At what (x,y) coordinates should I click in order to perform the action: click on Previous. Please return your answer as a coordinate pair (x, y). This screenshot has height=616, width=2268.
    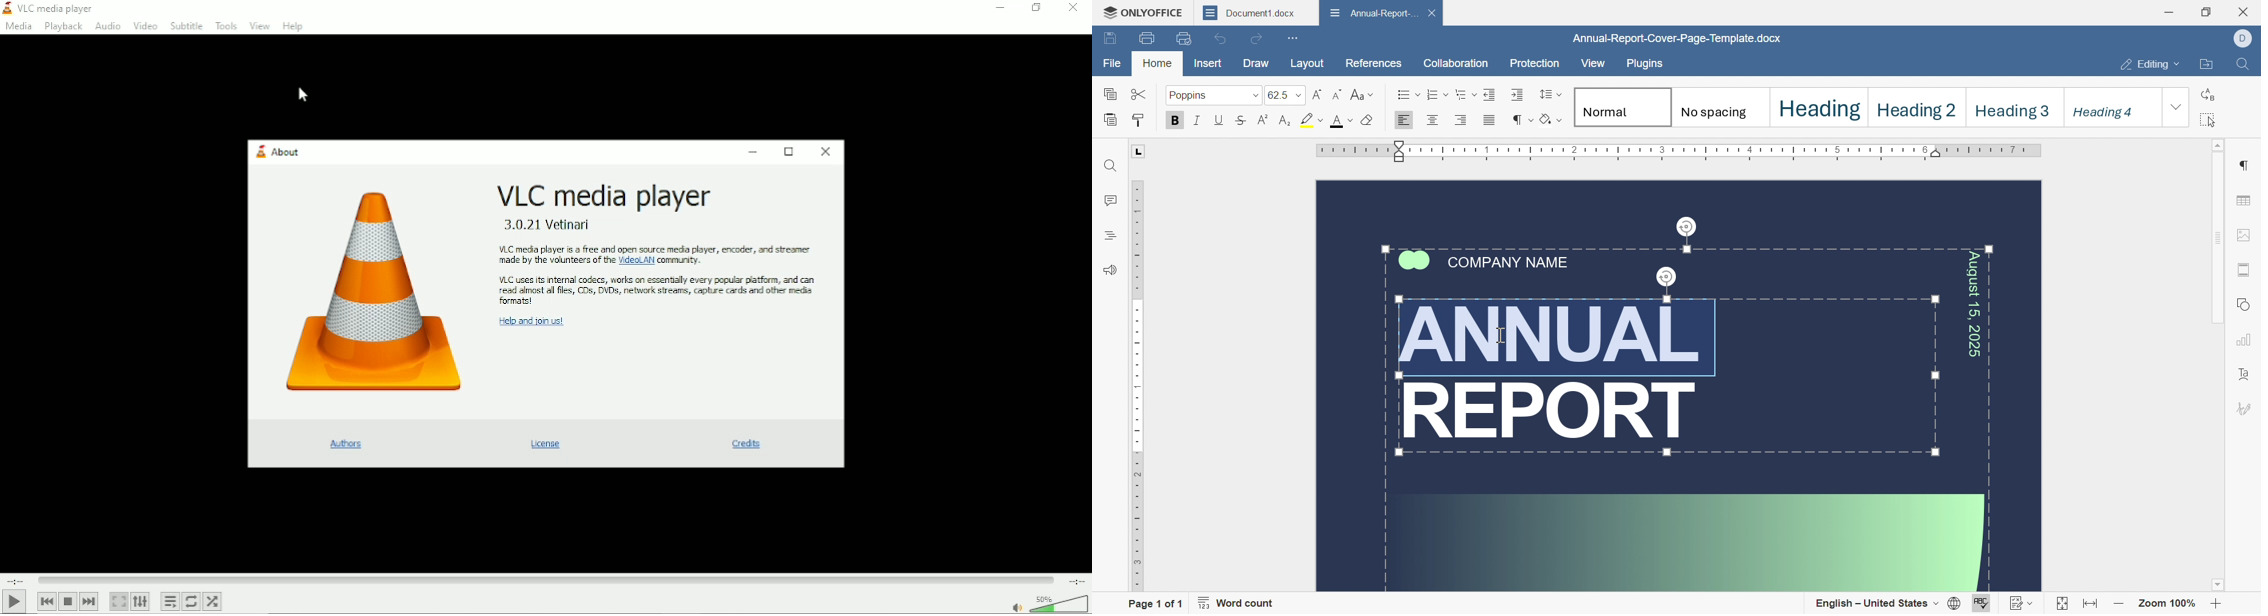
    Looking at the image, I should click on (47, 601).